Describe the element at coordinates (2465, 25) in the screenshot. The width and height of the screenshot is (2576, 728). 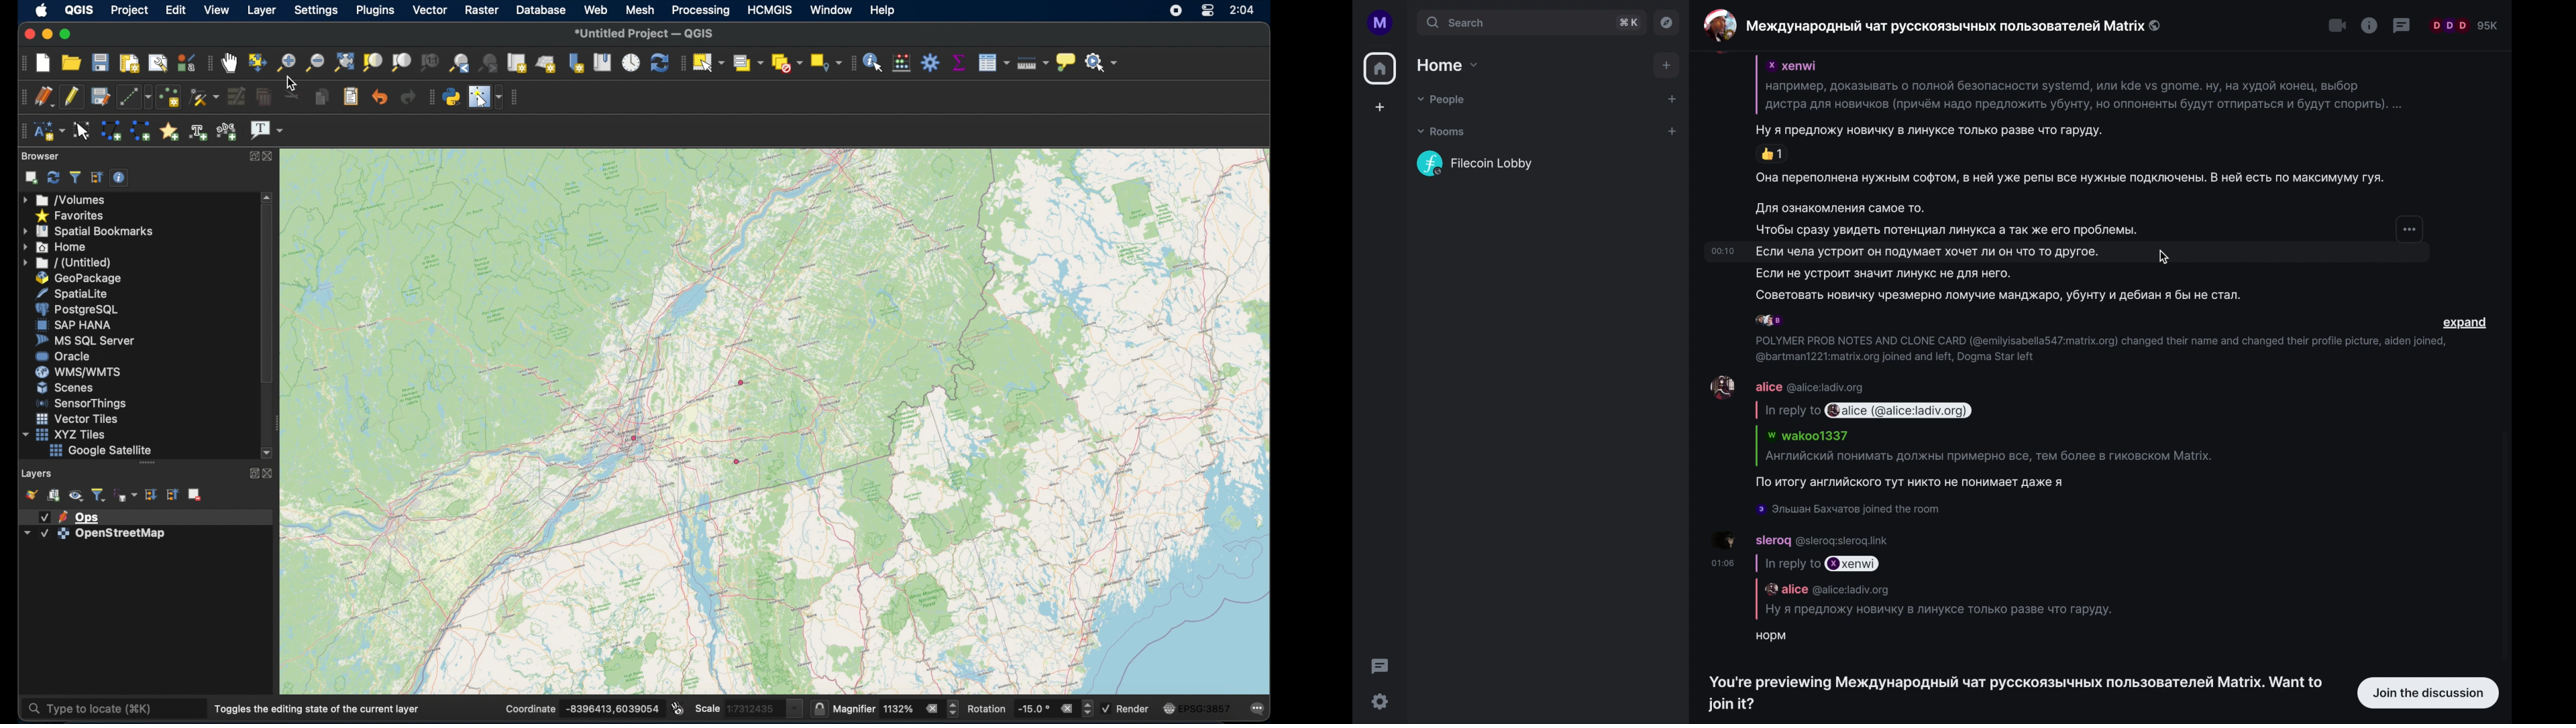
I see `participants` at that location.